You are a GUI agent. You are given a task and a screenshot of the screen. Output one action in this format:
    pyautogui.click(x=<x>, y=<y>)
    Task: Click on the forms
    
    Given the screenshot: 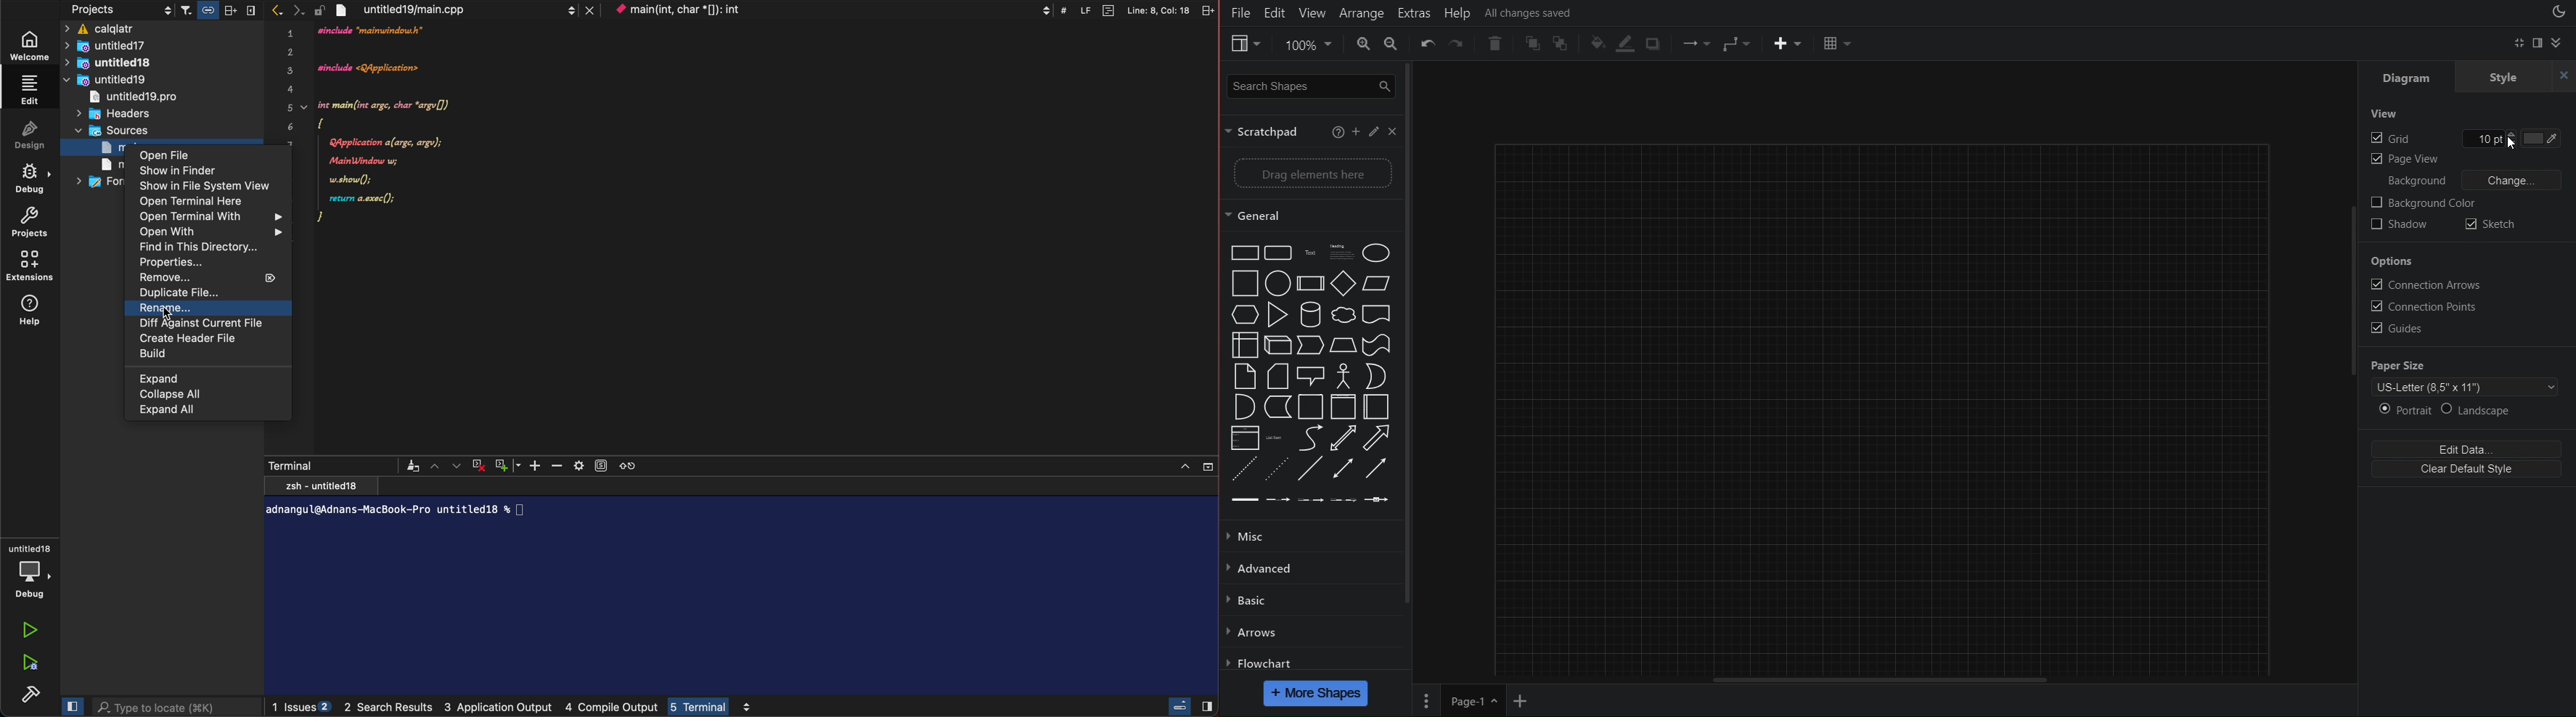 What is the action you would take?
    pyautogui.click(x=99, y=182)
    